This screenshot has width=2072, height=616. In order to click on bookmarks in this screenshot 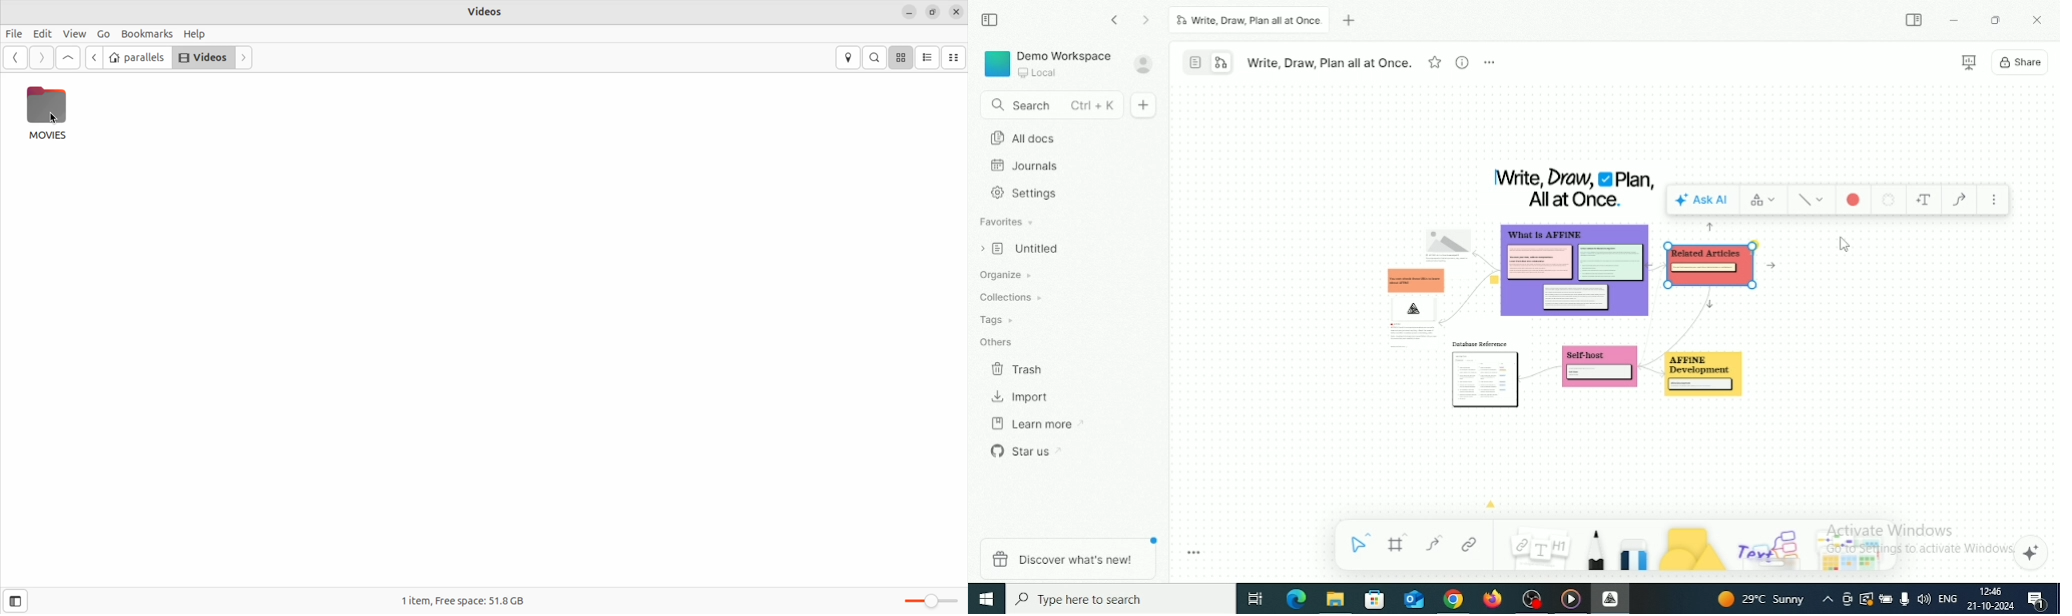, I will do `click(147, 33)`.